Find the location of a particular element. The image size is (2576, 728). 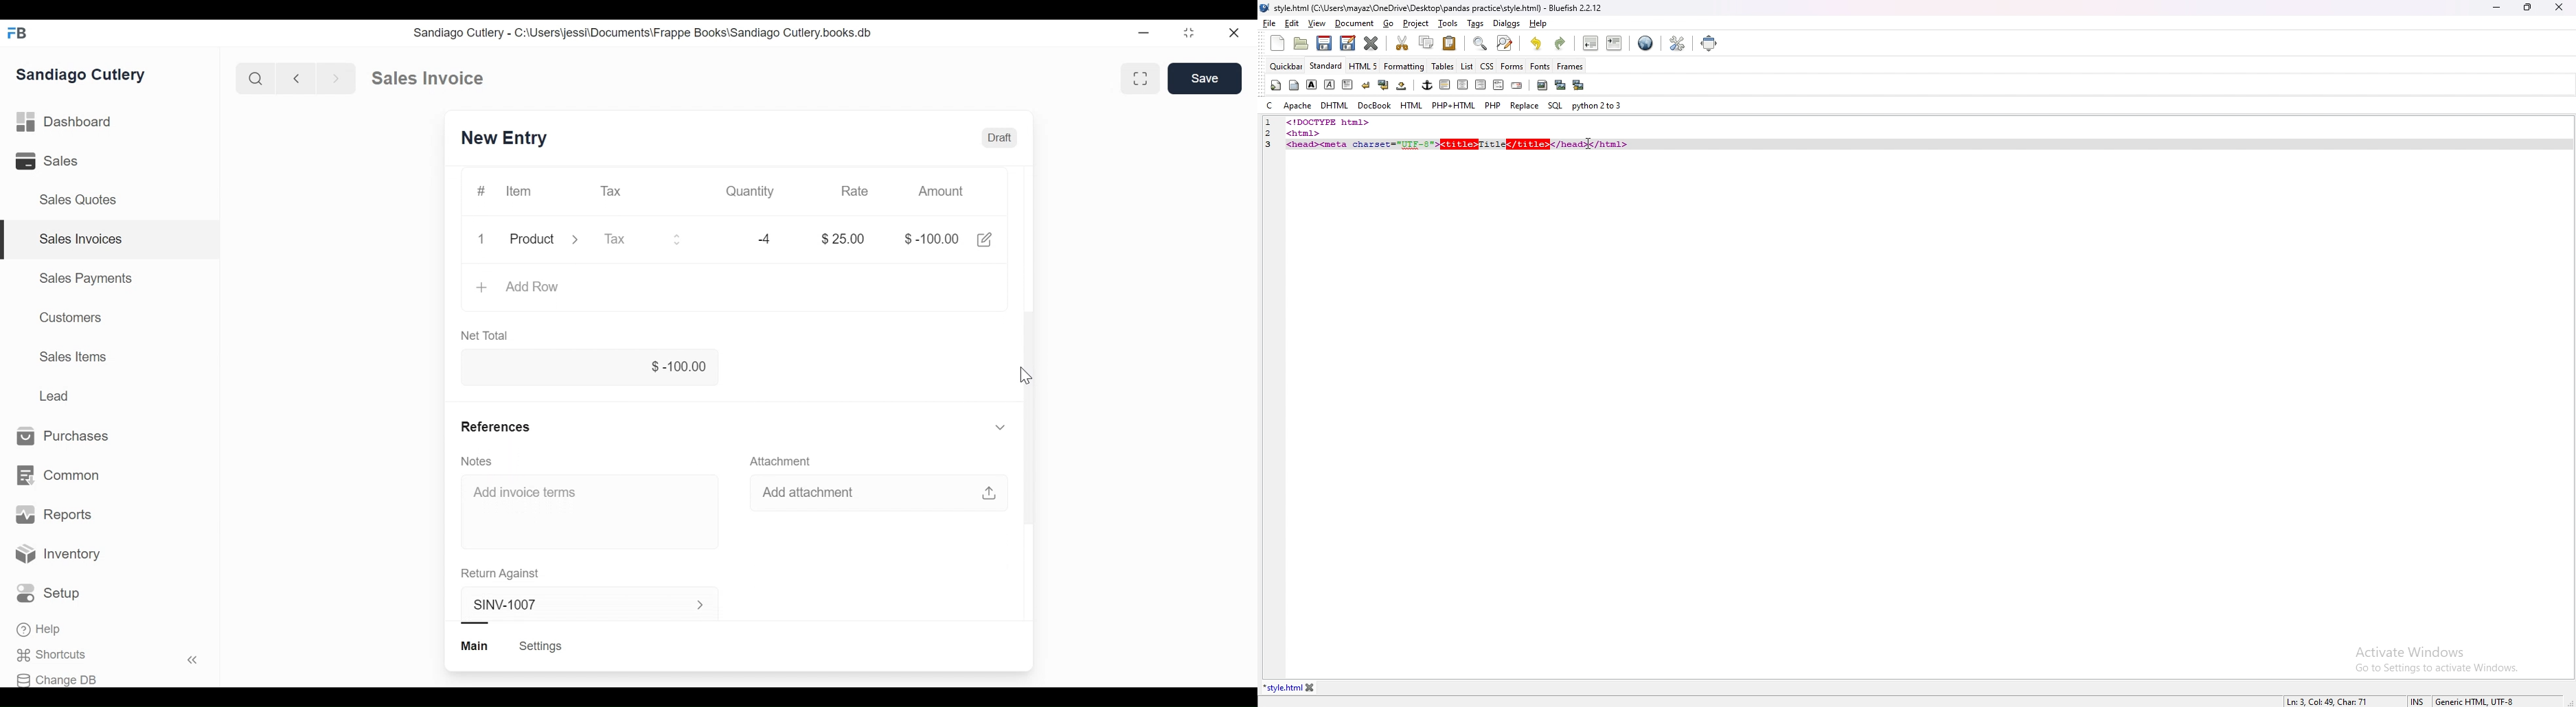

FB is located at coordinates (20, 33).